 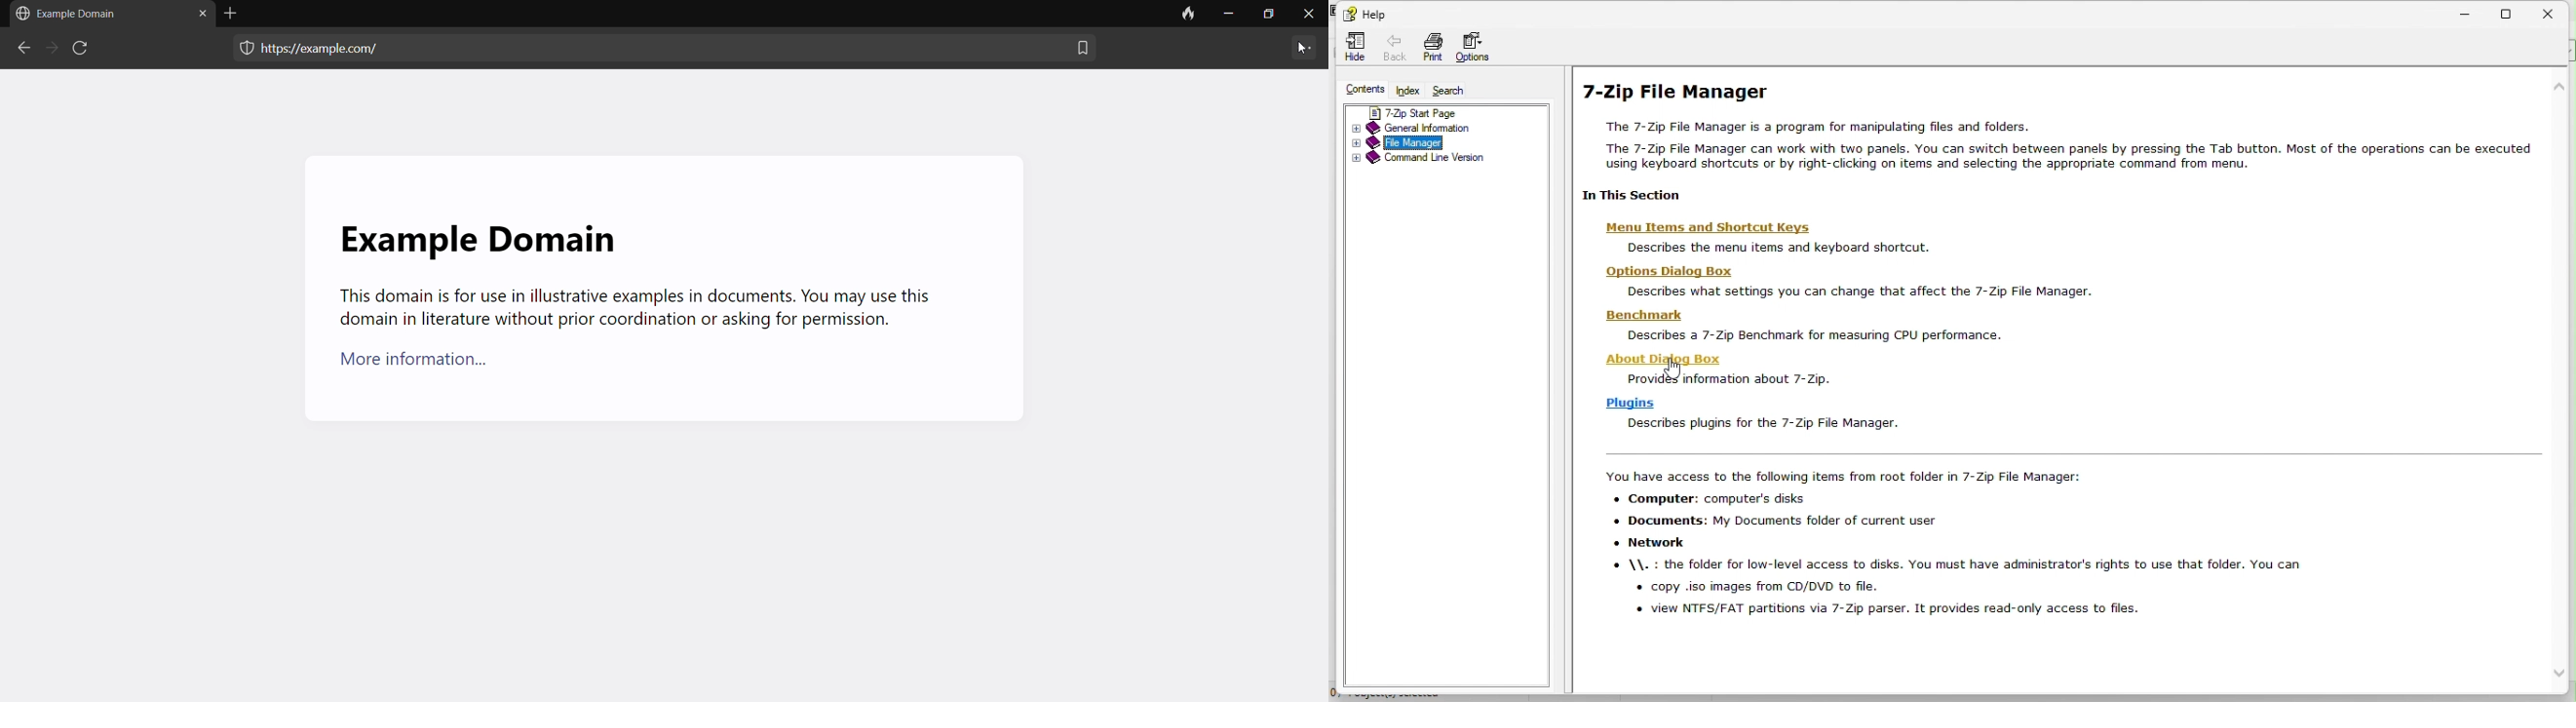 I want to click on describes 7 zip benchmark for cpu perforrmance, so click(x=1806, y=336).